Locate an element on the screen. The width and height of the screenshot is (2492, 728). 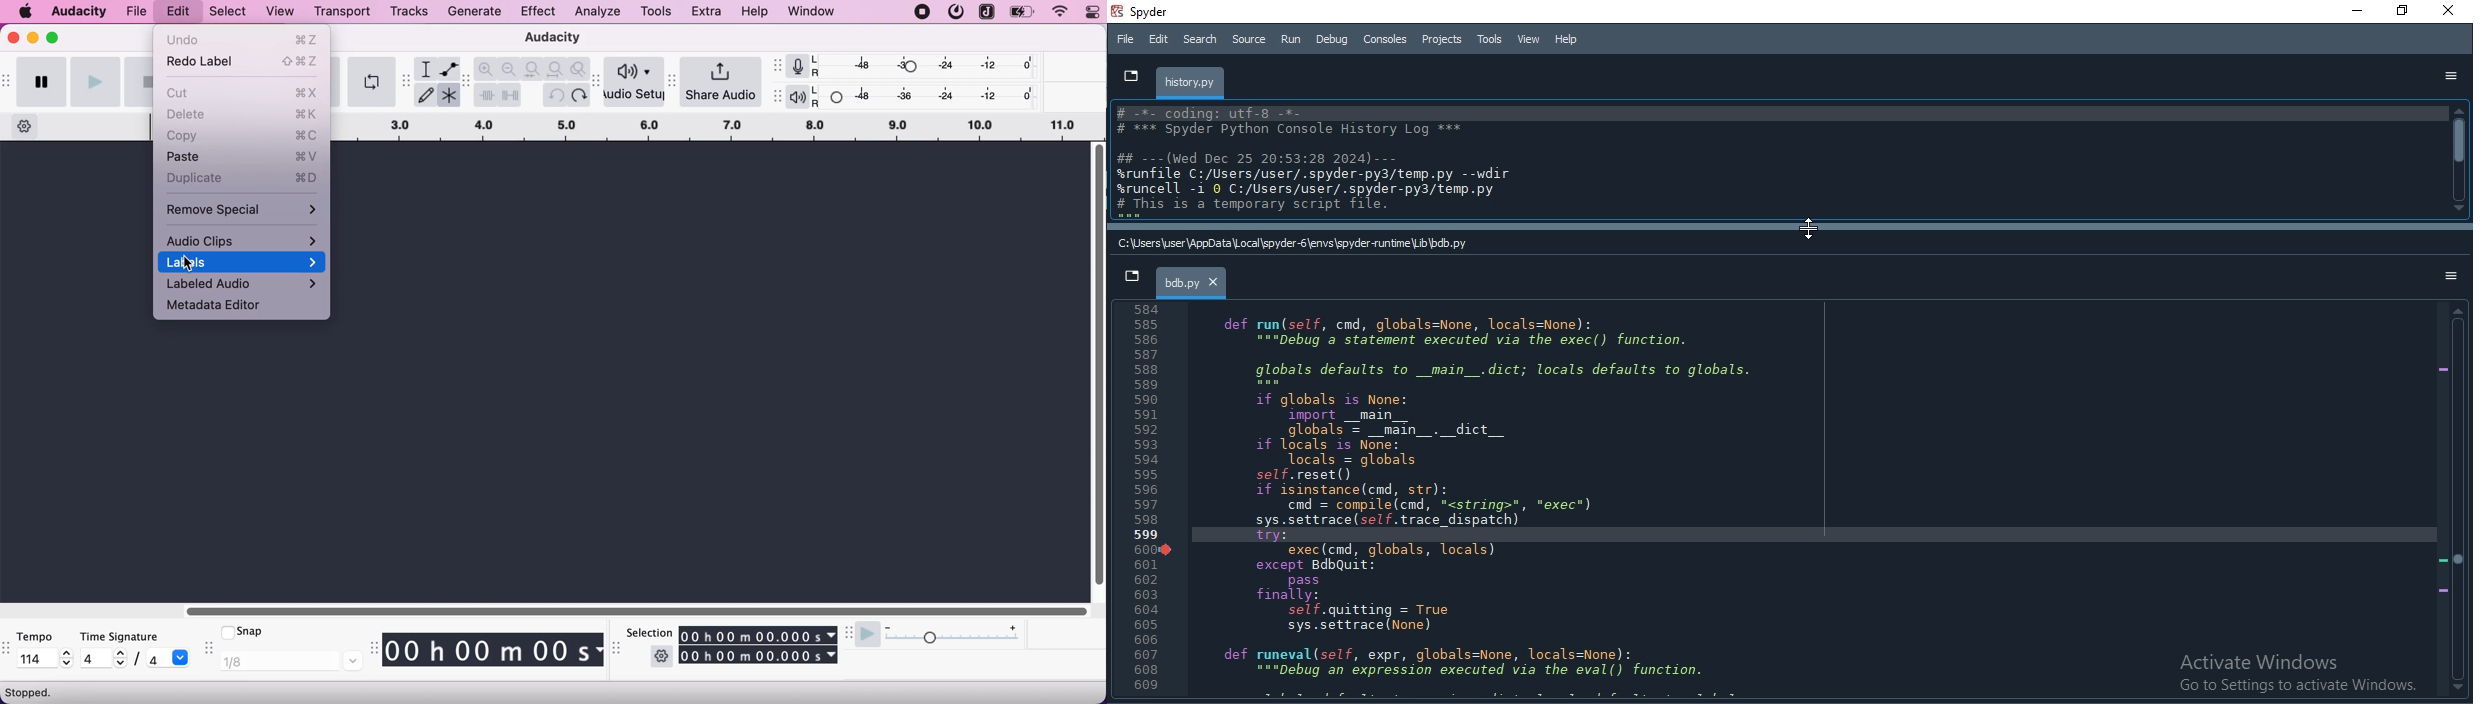
redo label is located at coordinates (243, 64).